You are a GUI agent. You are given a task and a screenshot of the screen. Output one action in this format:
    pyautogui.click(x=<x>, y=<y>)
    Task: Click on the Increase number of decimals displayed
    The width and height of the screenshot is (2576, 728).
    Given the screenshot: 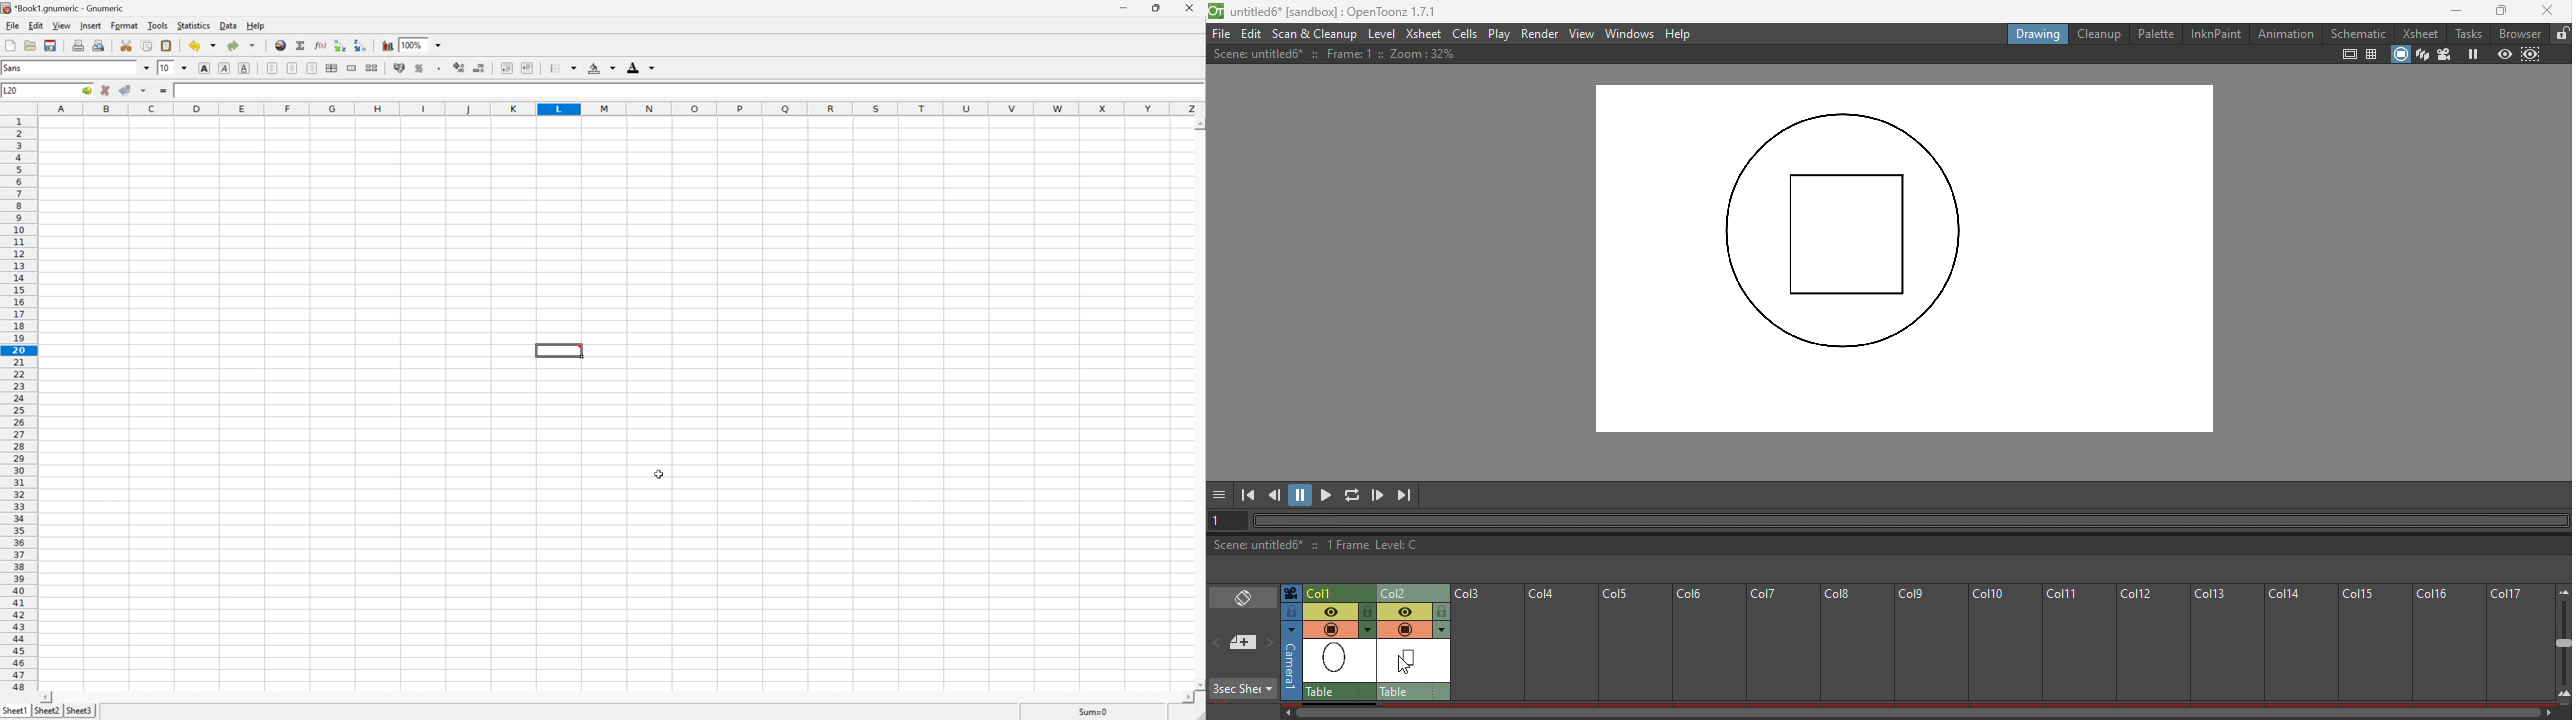 What is the action you would take?
    pyautogui.click(x=460, y=68)
    